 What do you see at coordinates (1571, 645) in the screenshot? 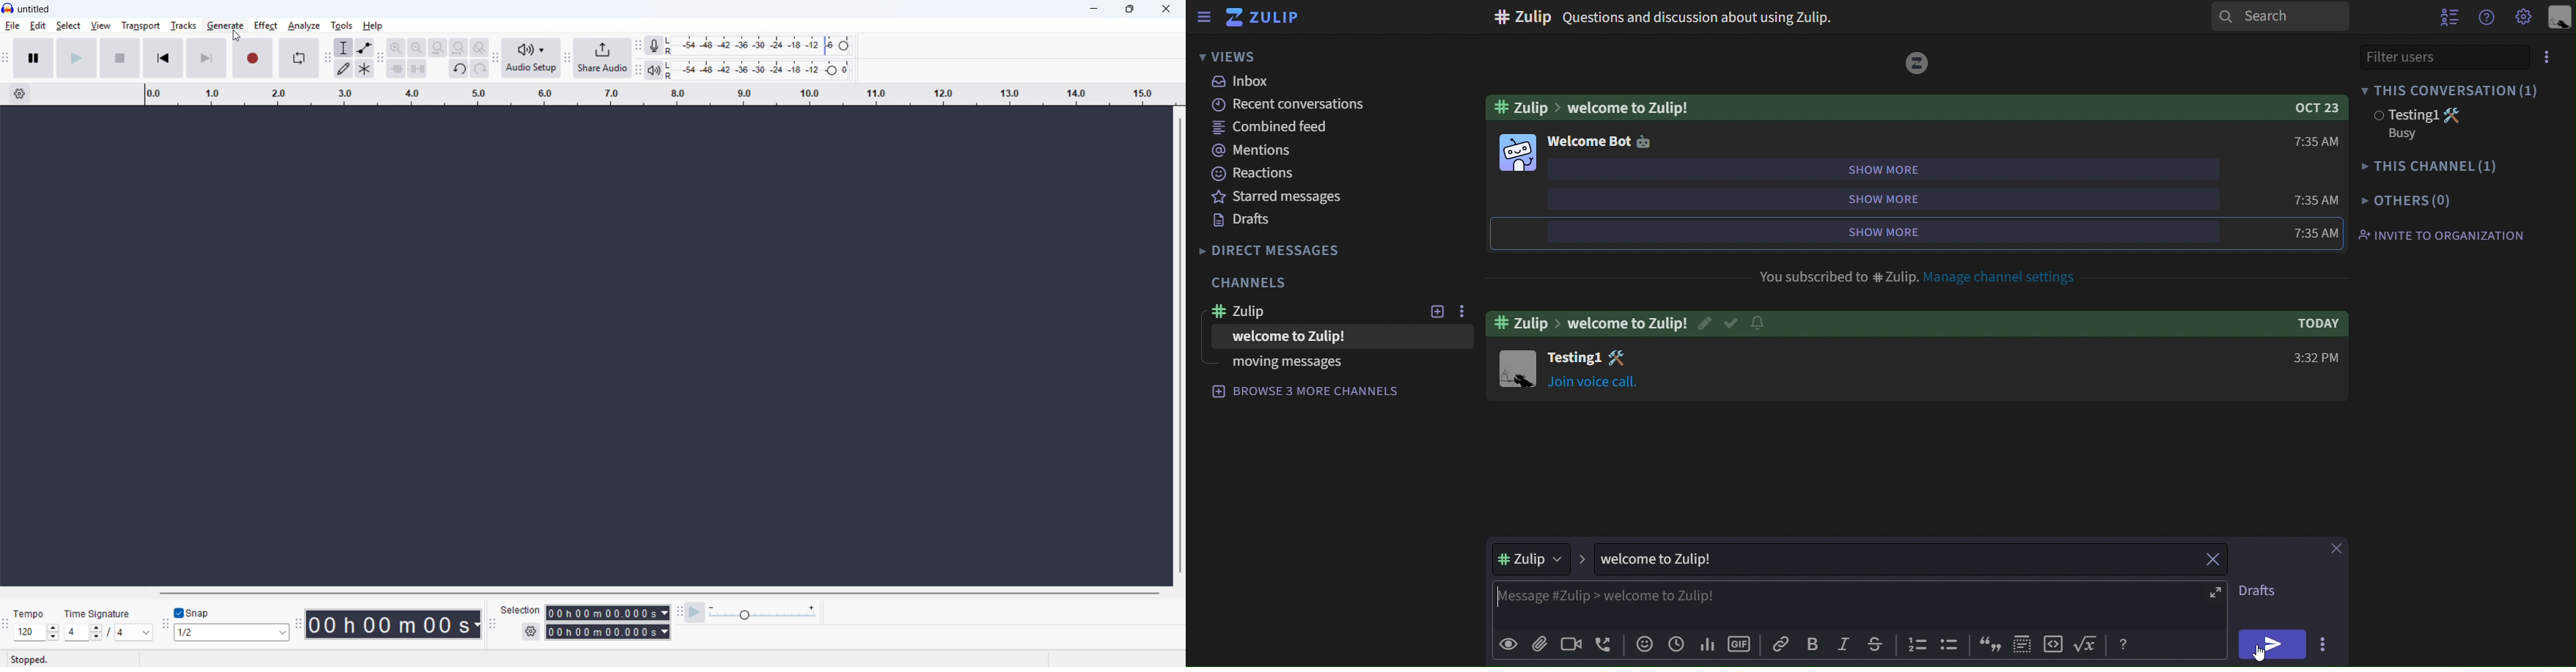
I see `add video  call` at bounding box center [1571, 645].